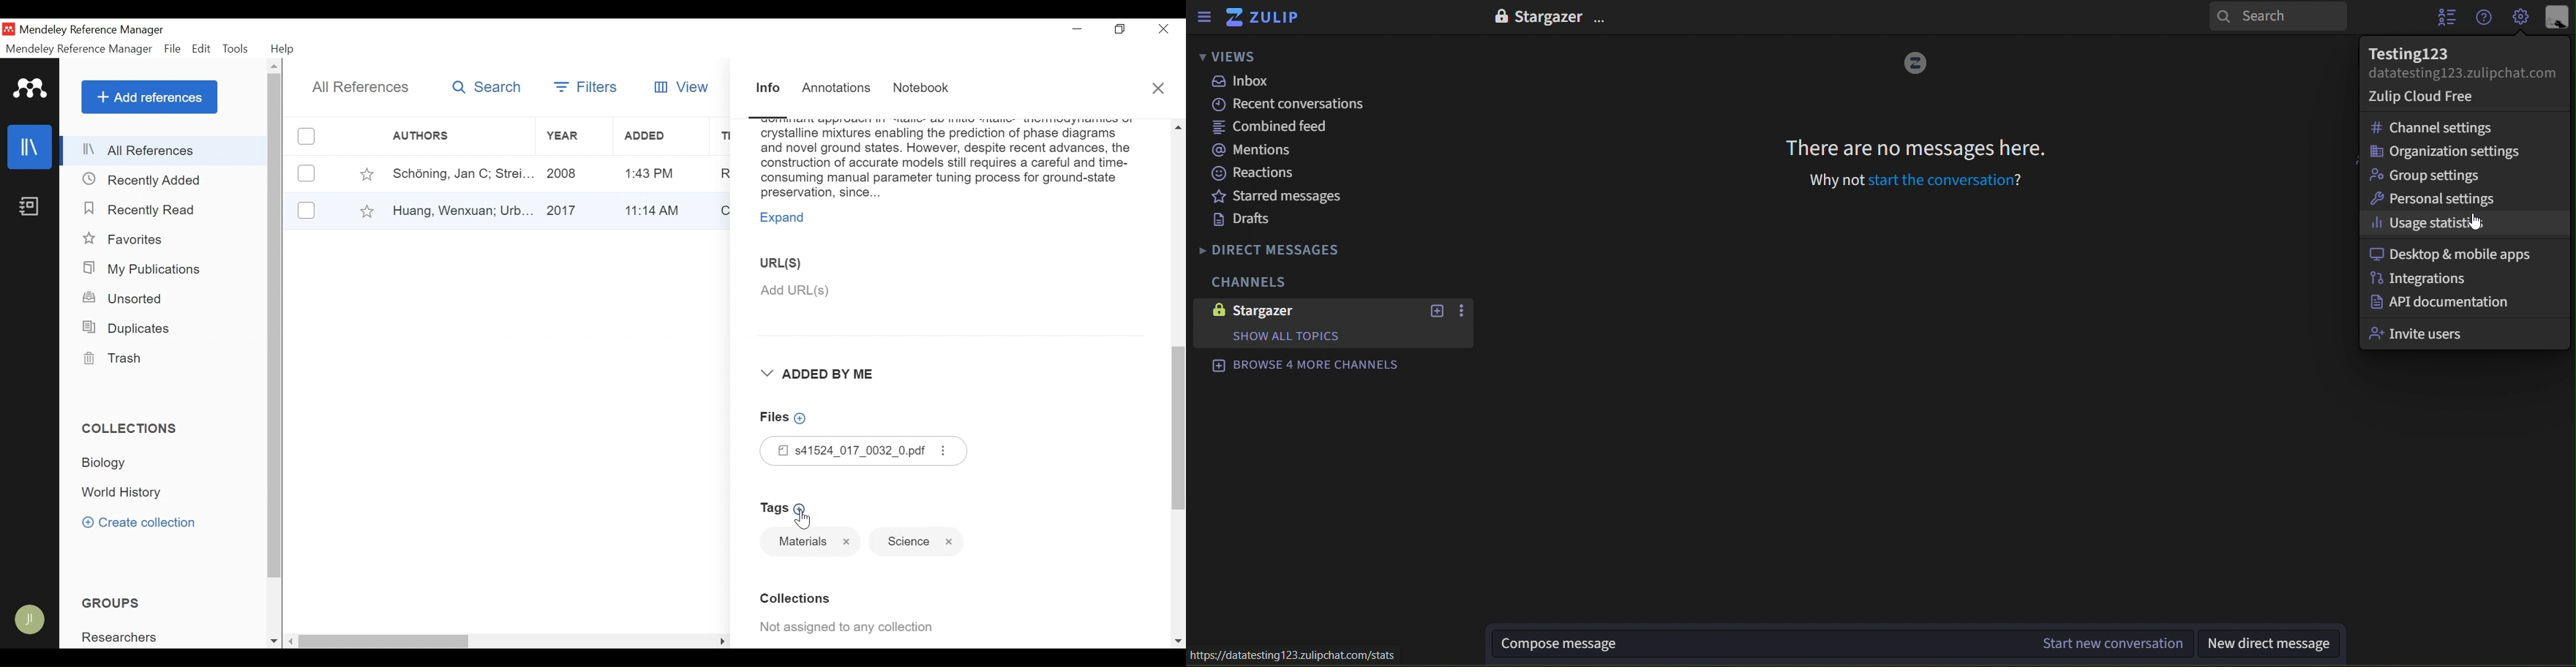  What do you see at coordinates (769, 89) in the screenshot?
I see `Information` at bounding box center [769, 89].